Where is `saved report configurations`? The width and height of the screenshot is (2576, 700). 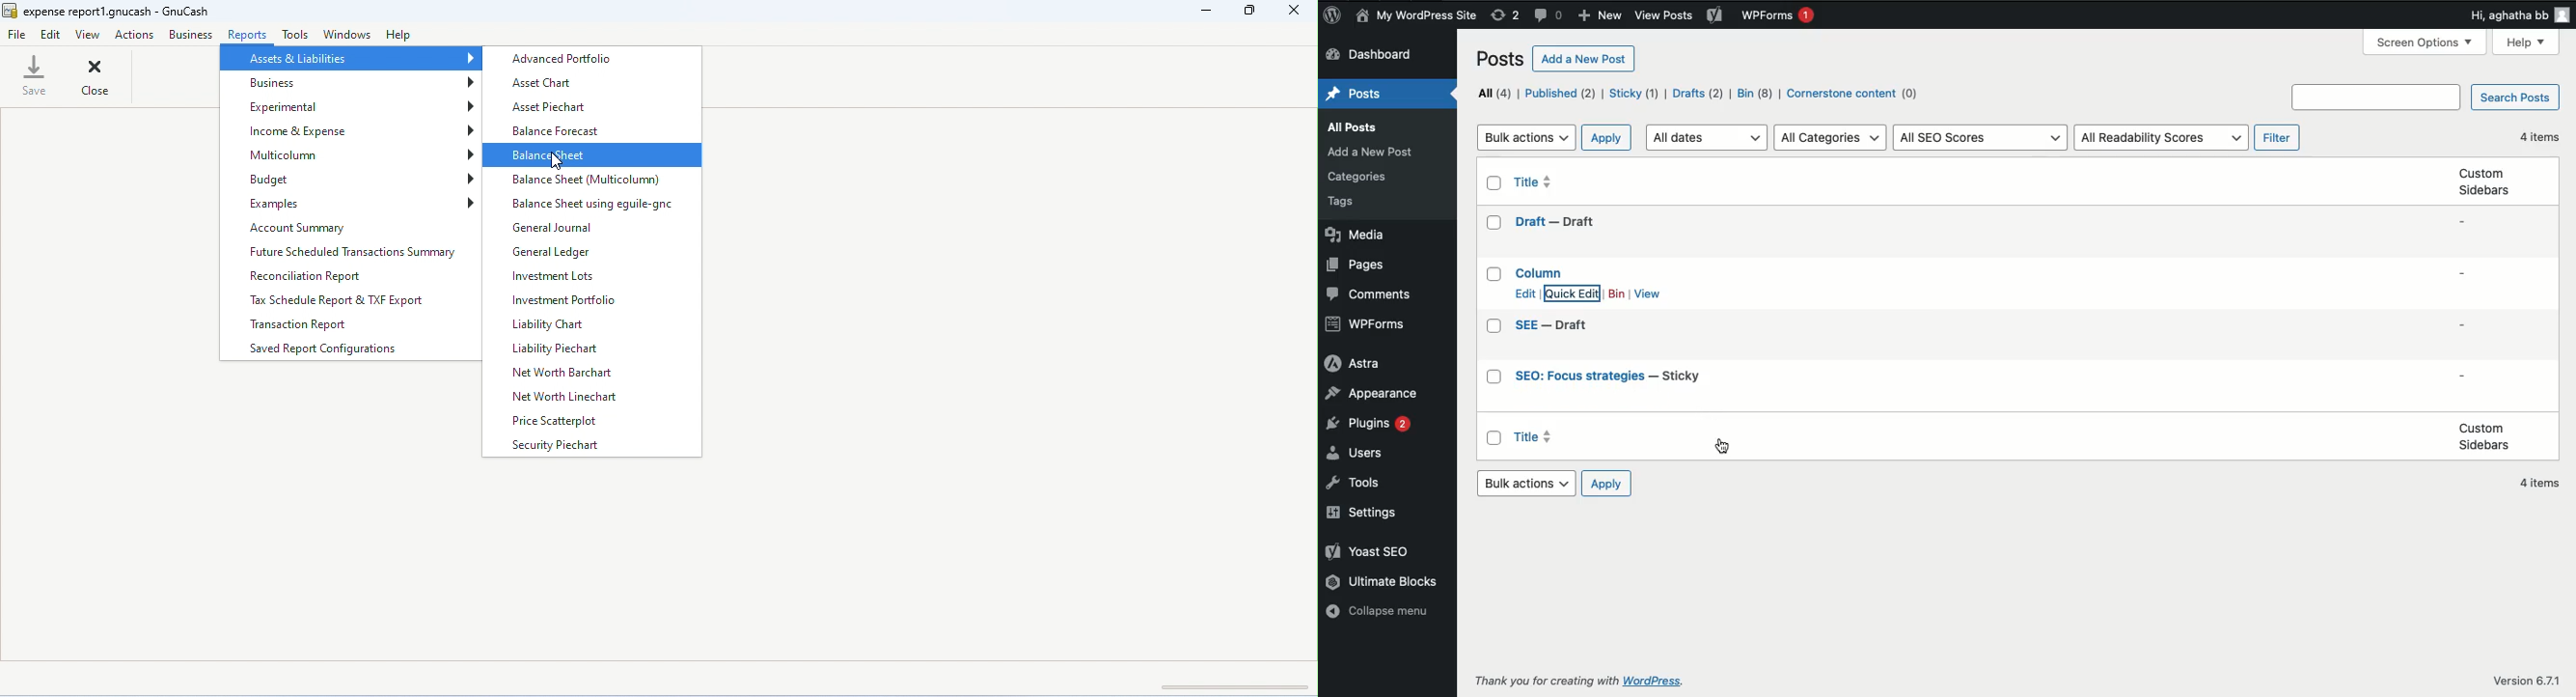 saved report configurations is located at coordinates (322, 350).